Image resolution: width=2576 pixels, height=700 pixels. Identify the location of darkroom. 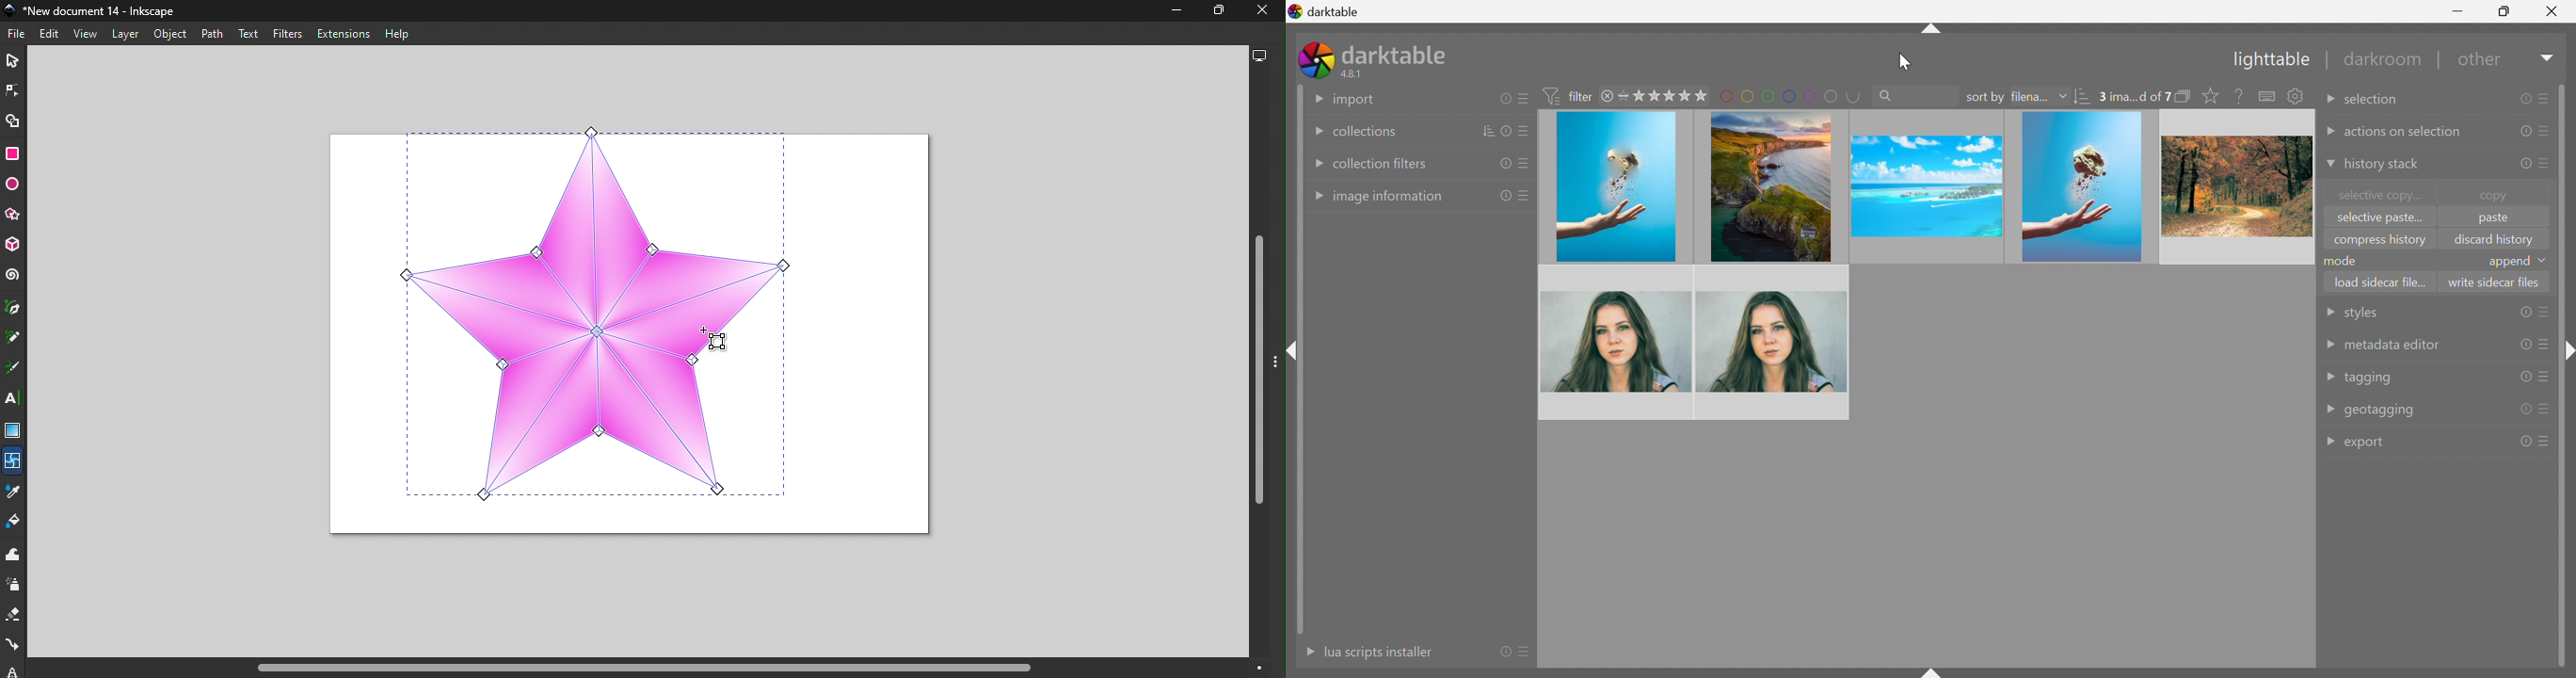
(2385, 60).